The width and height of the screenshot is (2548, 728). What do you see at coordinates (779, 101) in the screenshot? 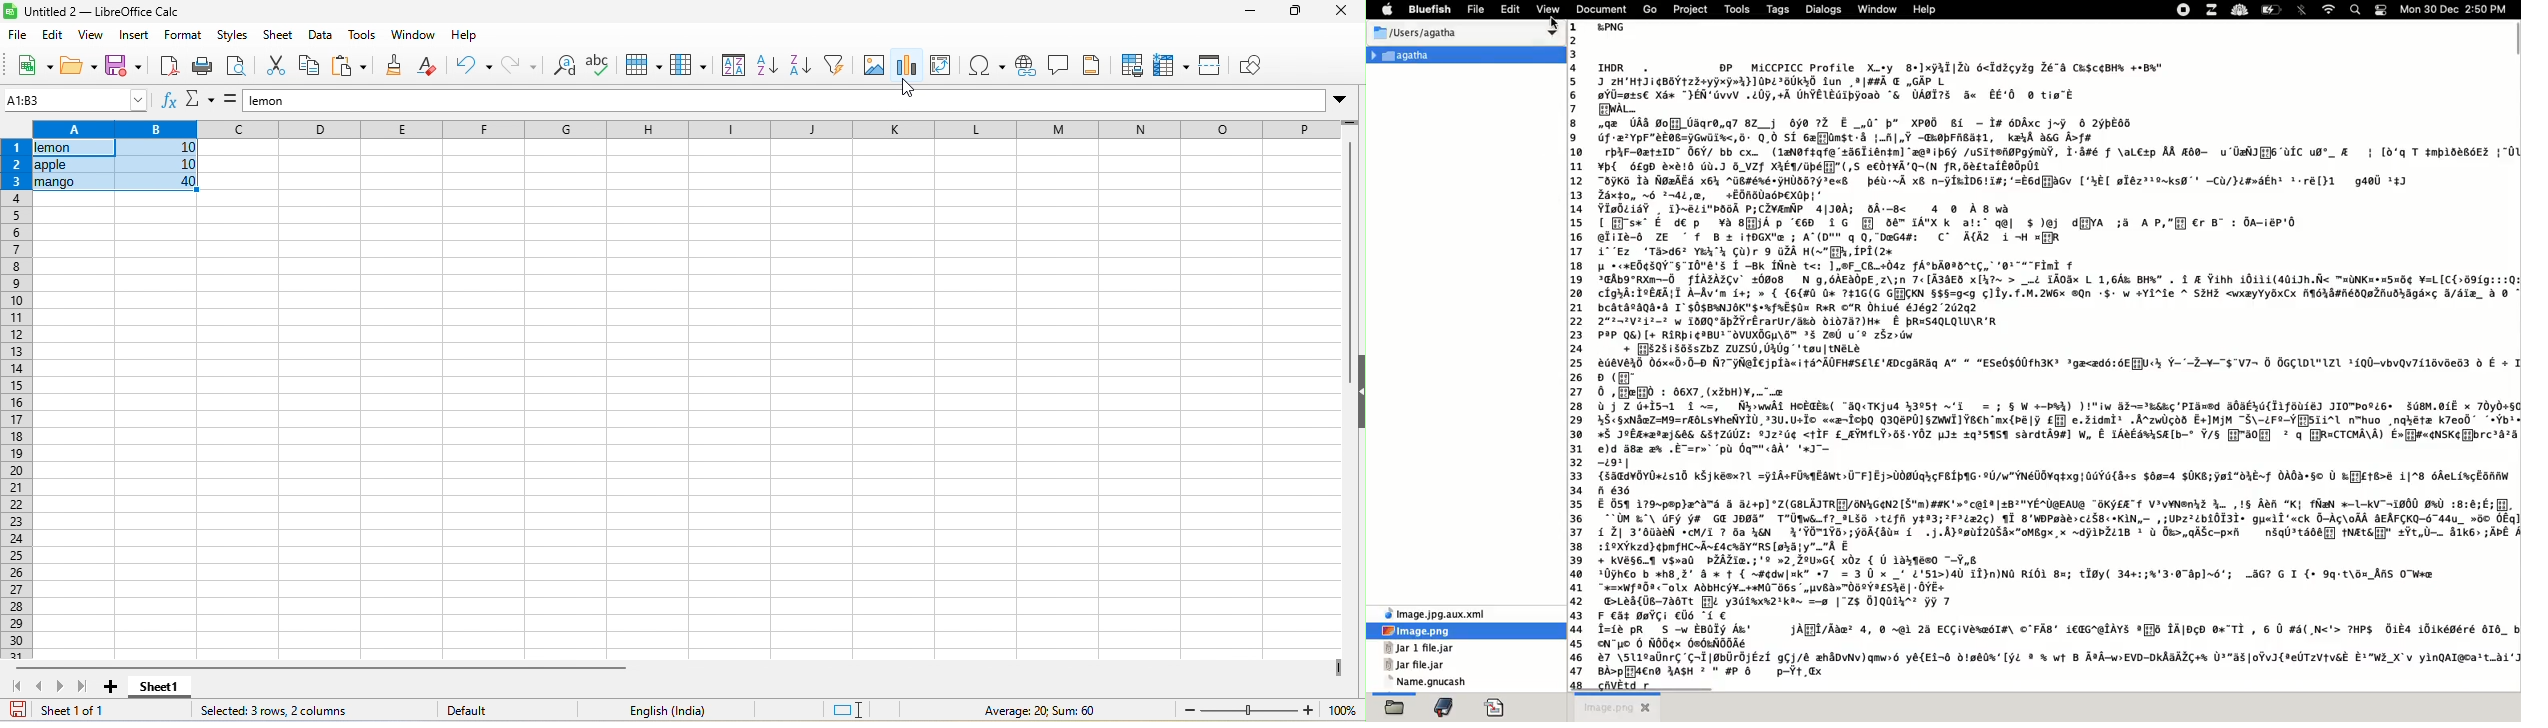
I see `lemon` at bounding box center [779, 101].